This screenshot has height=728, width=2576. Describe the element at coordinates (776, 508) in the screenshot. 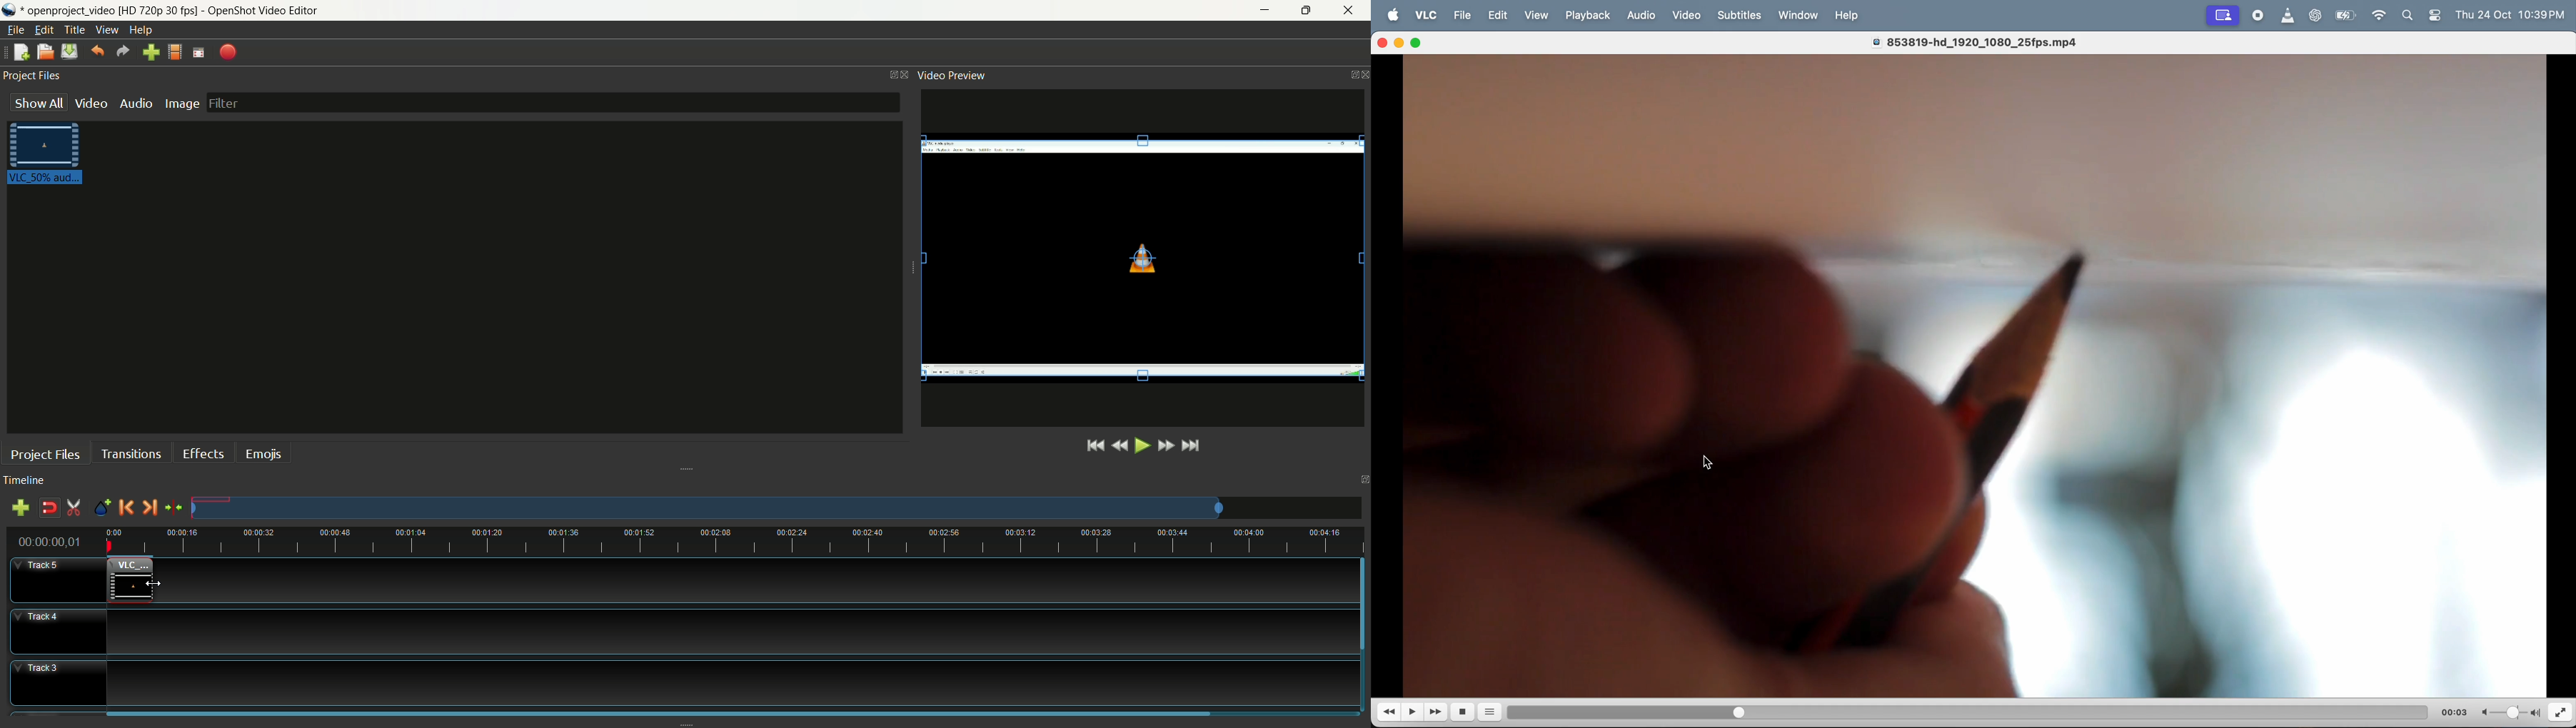

I see `zoom factor` at that location.